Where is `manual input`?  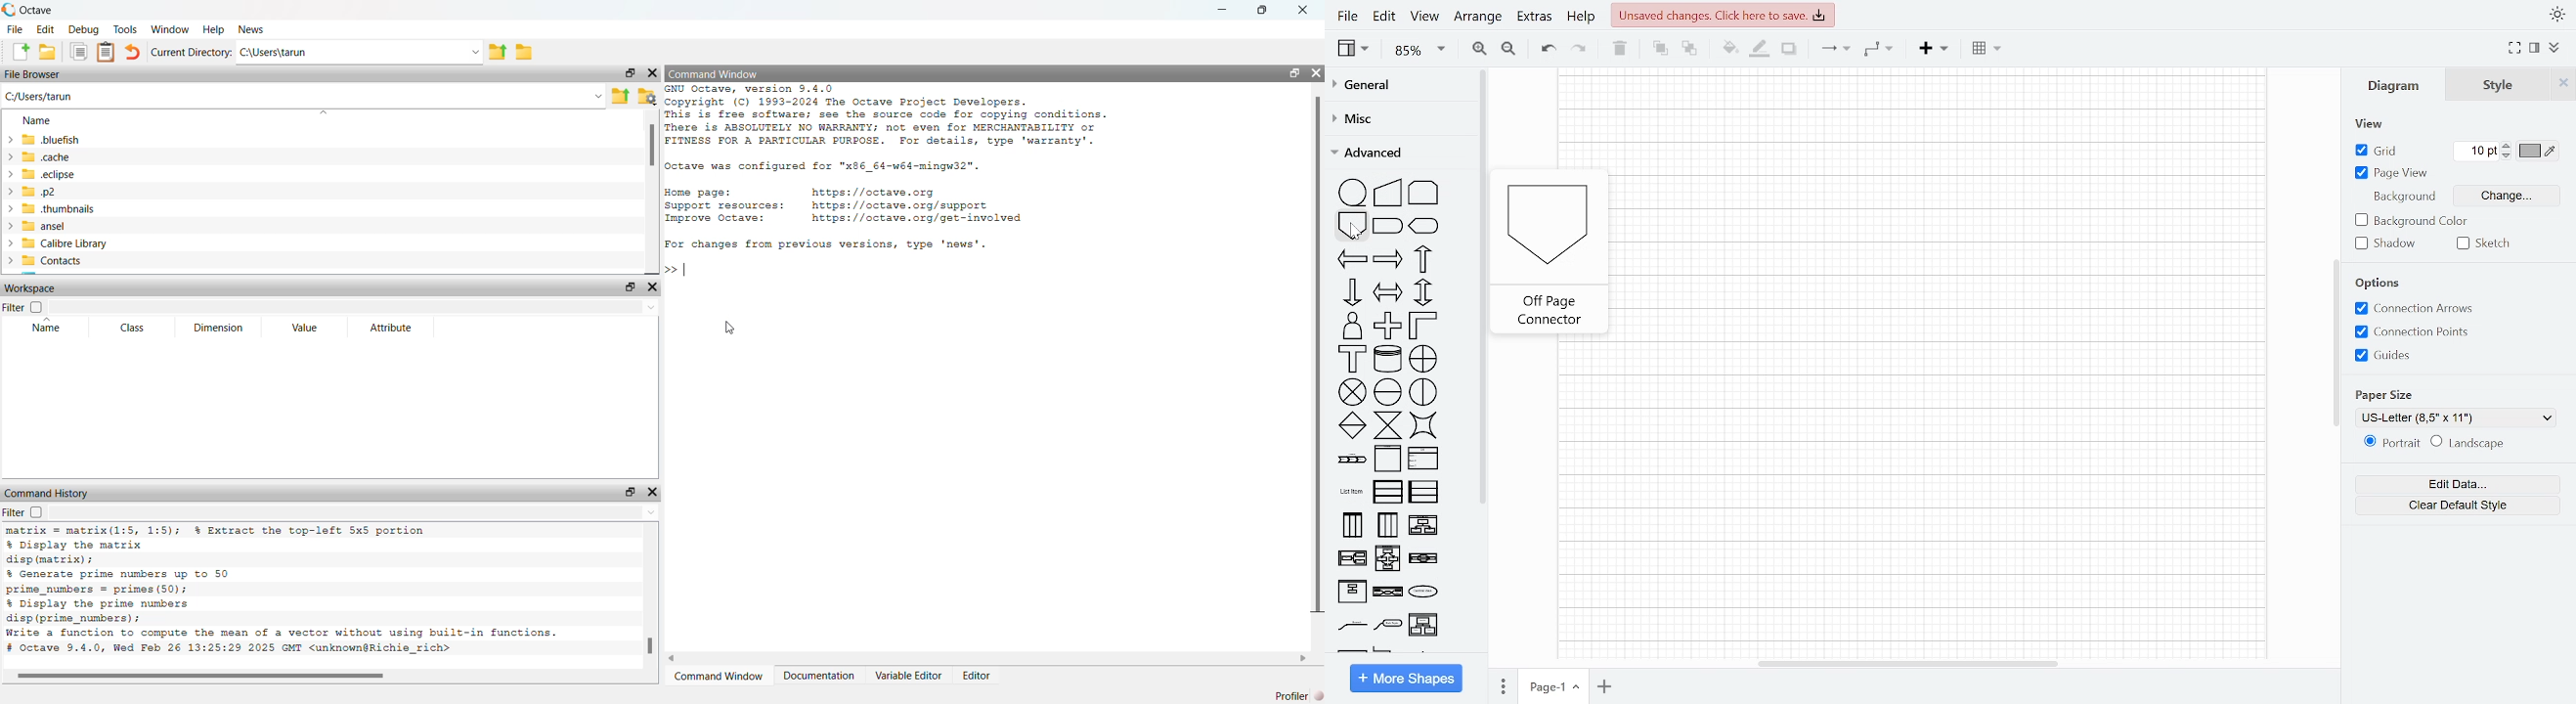 manual input is located at coordinates (1388, 192).